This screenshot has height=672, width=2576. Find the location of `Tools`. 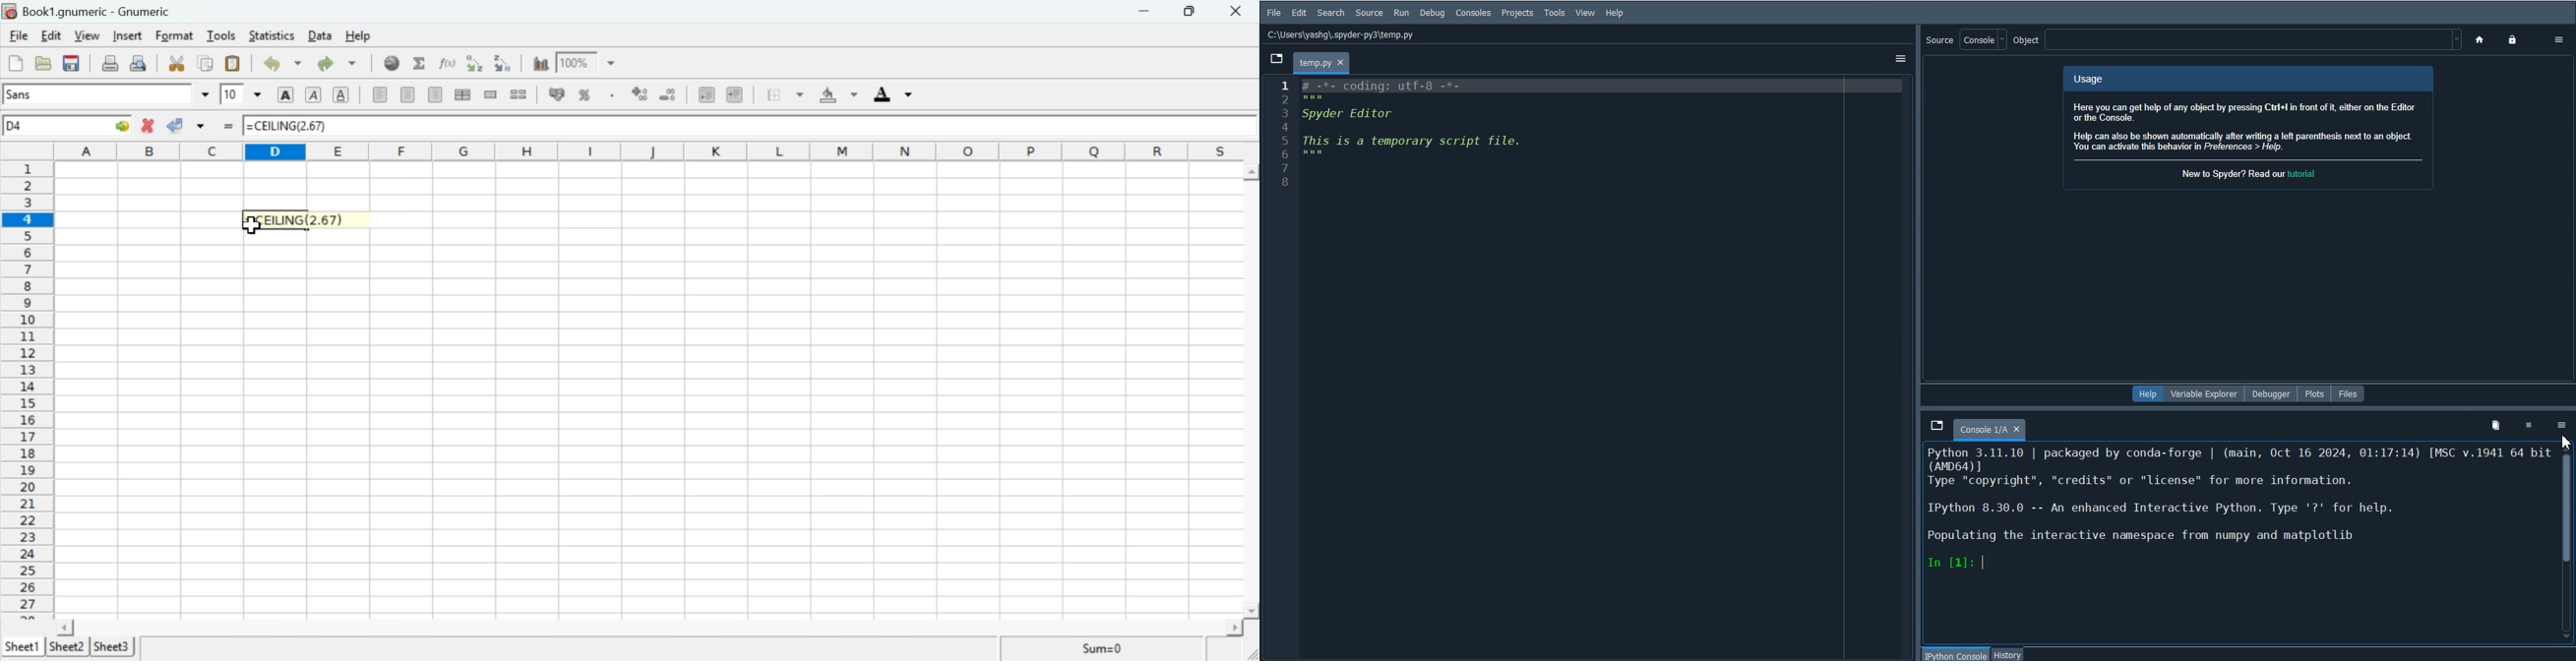

Tools is located at coordinates (1555, 13).